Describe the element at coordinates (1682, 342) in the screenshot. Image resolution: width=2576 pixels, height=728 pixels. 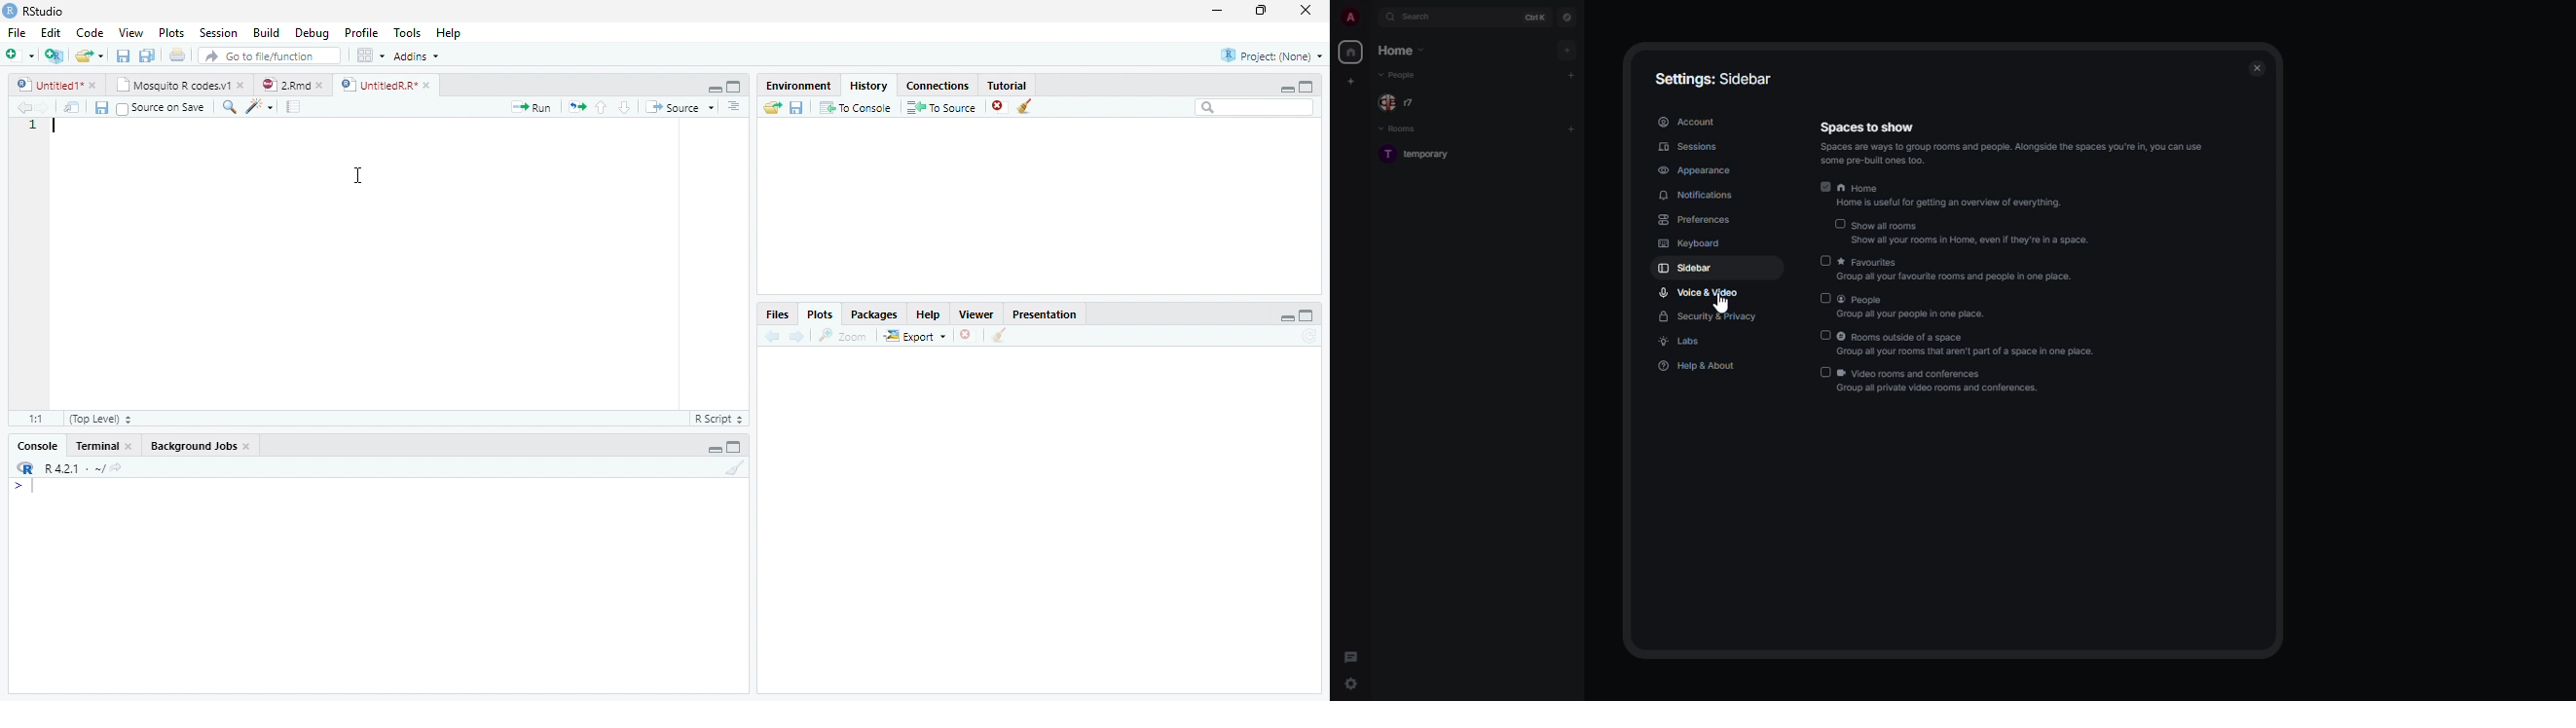
I see `labs` at that location.